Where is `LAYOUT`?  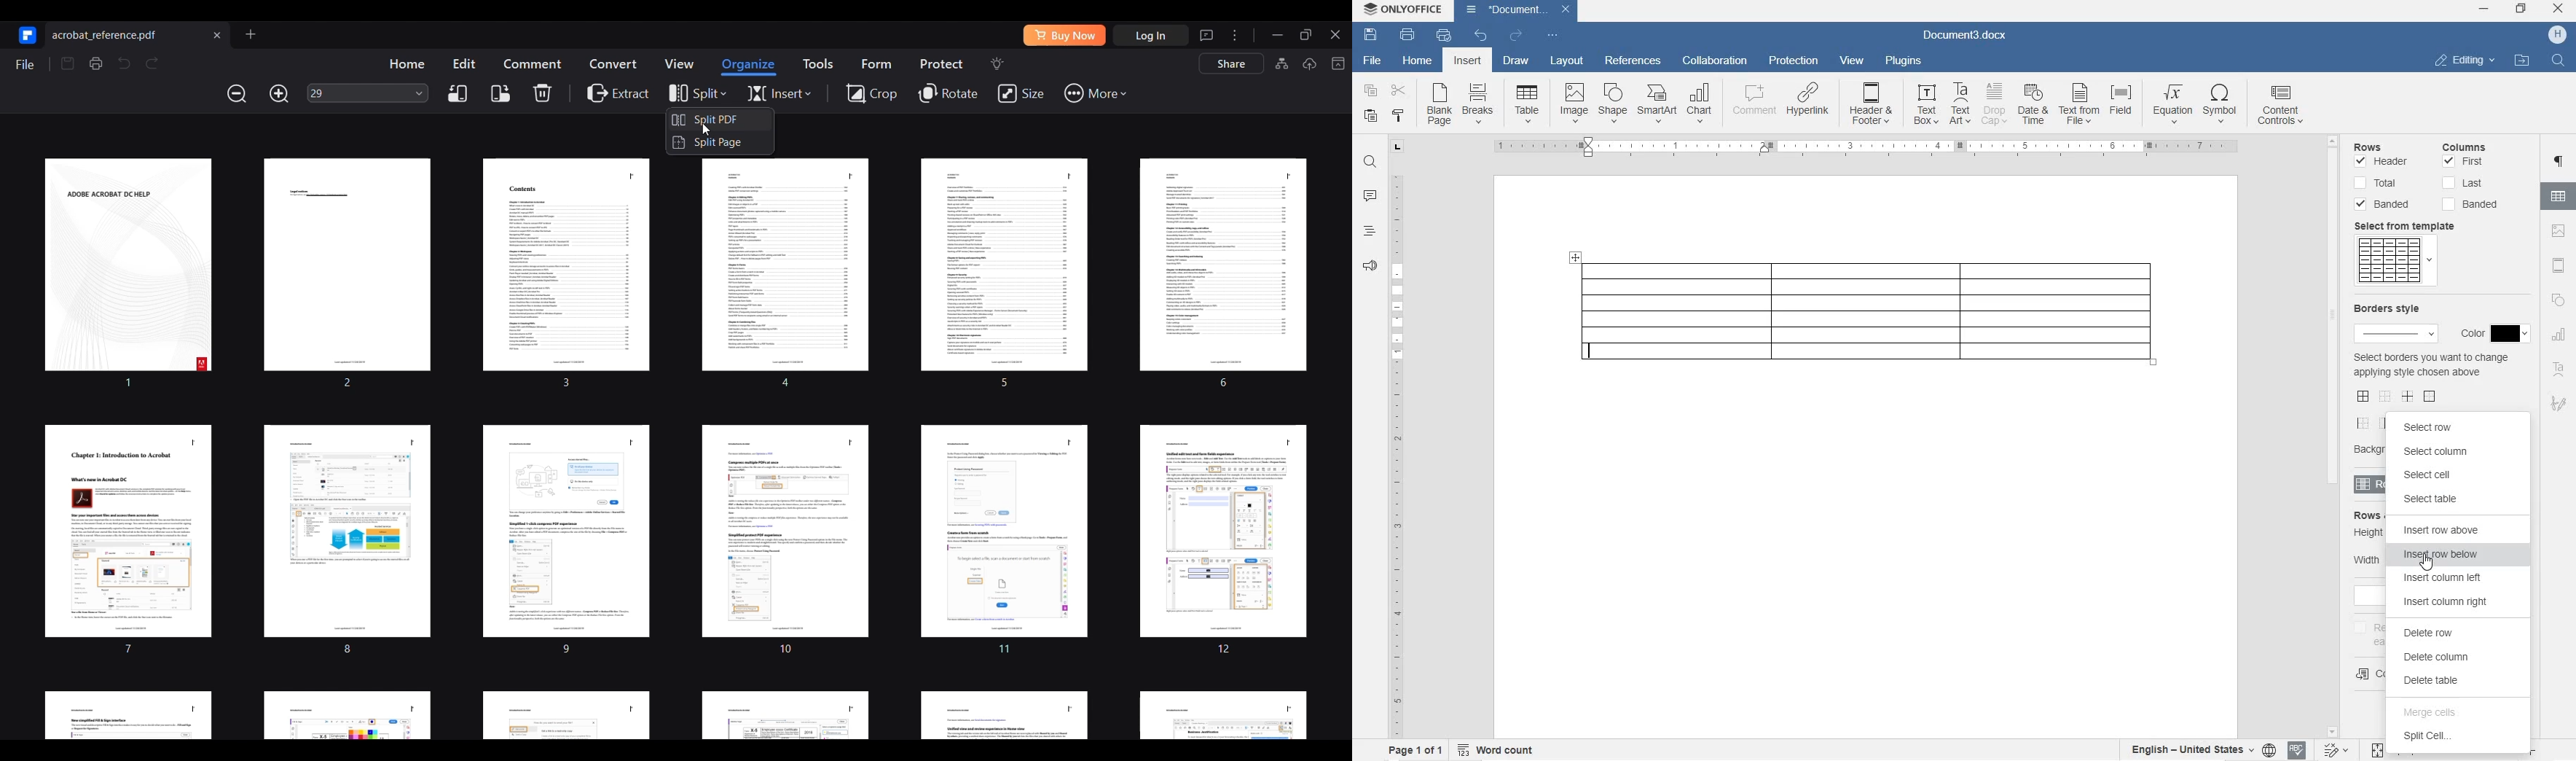
LAYOUT is located at coordinates (1568, 62).